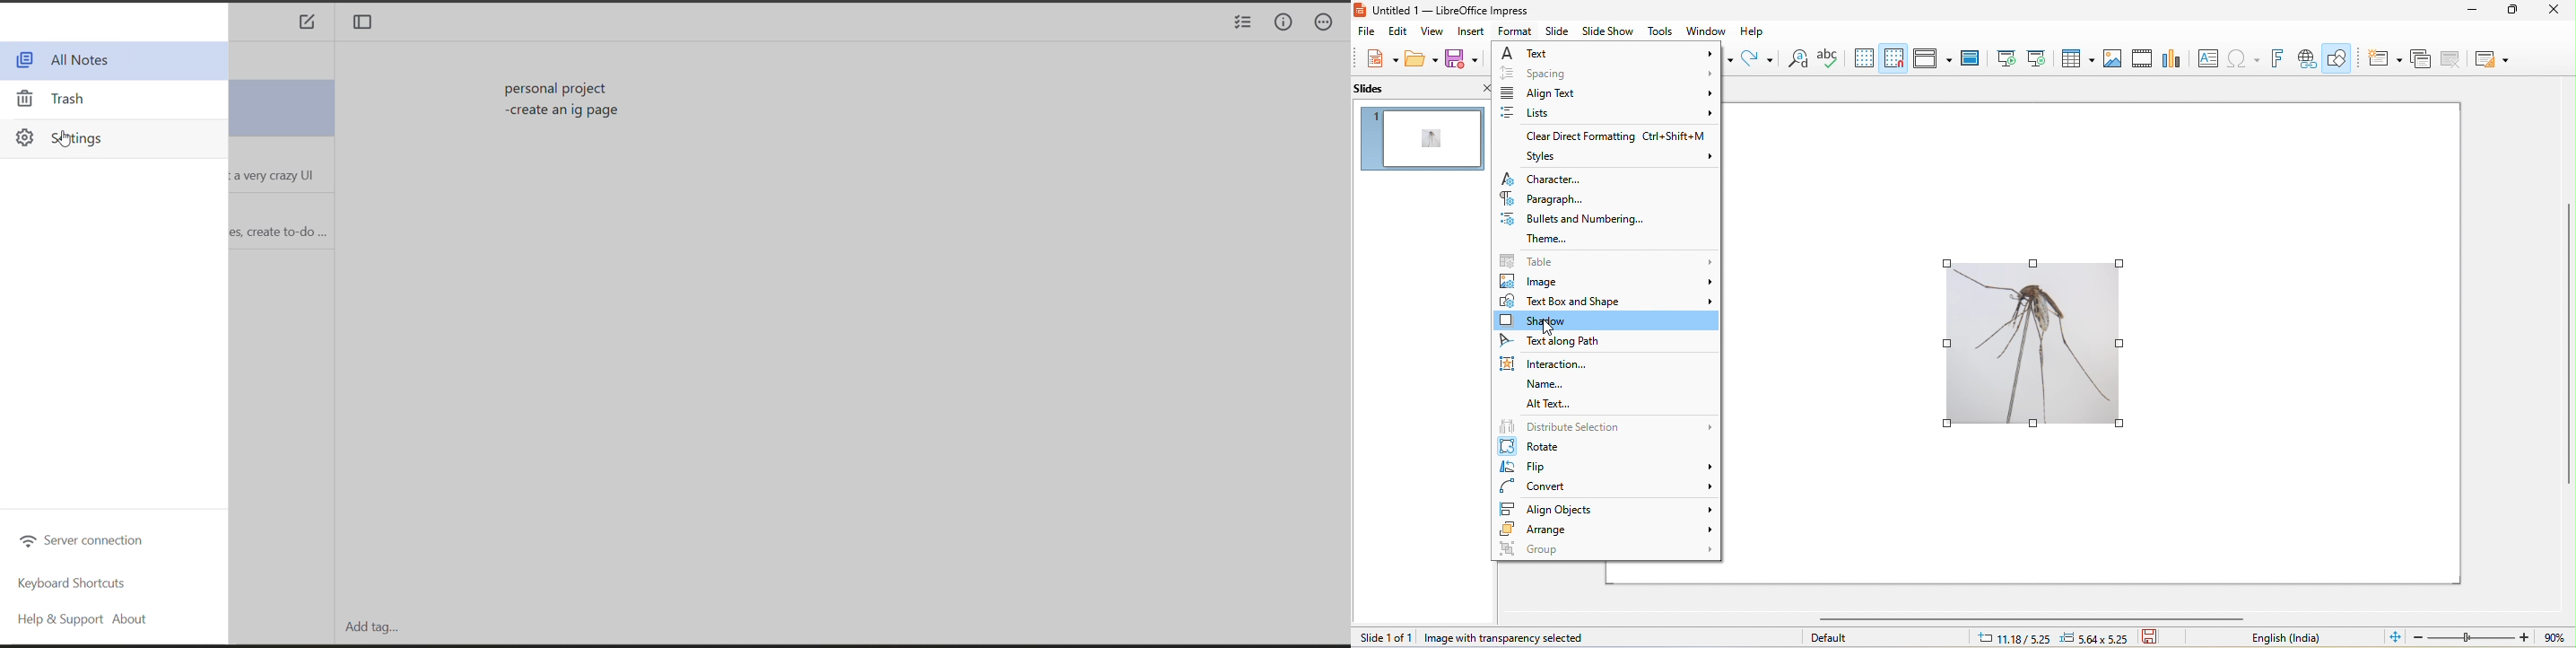 This screenshot has width=2576, height=672. Describe the element at coordinates (1422, 58) in the screenshot. I see `open` at that location.